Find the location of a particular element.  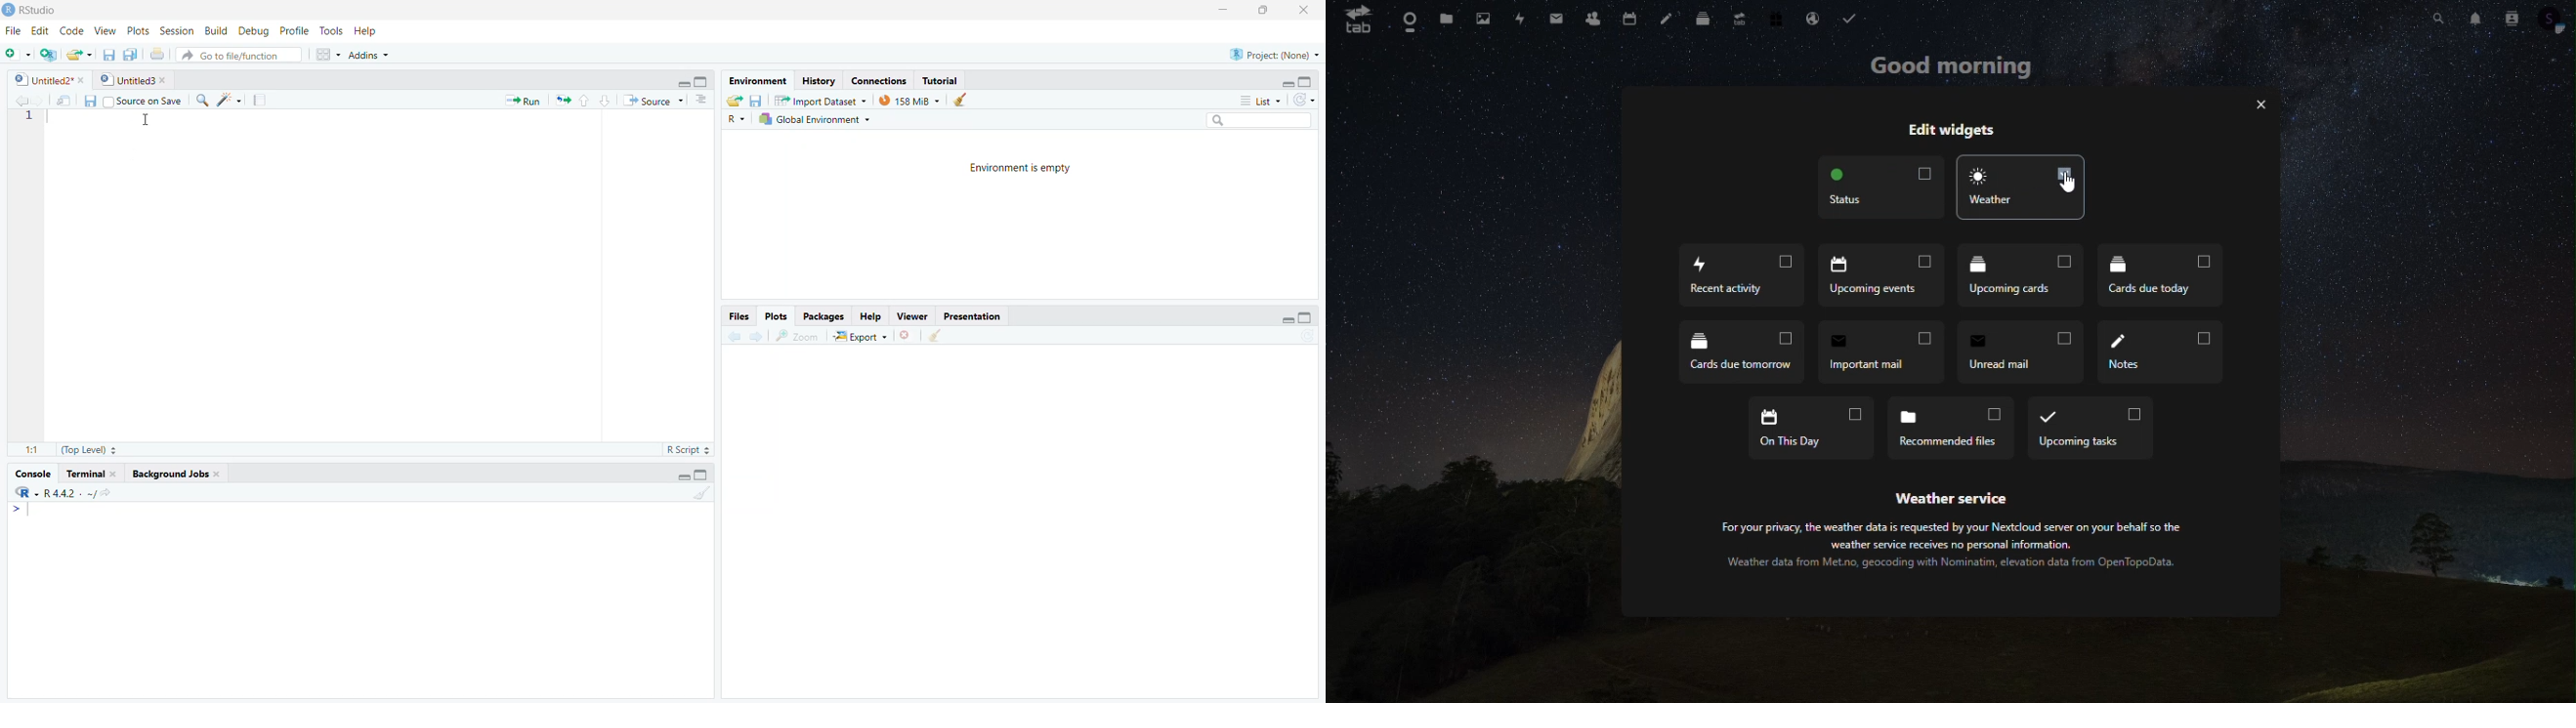

exit is located at coordinates (2259, 105).